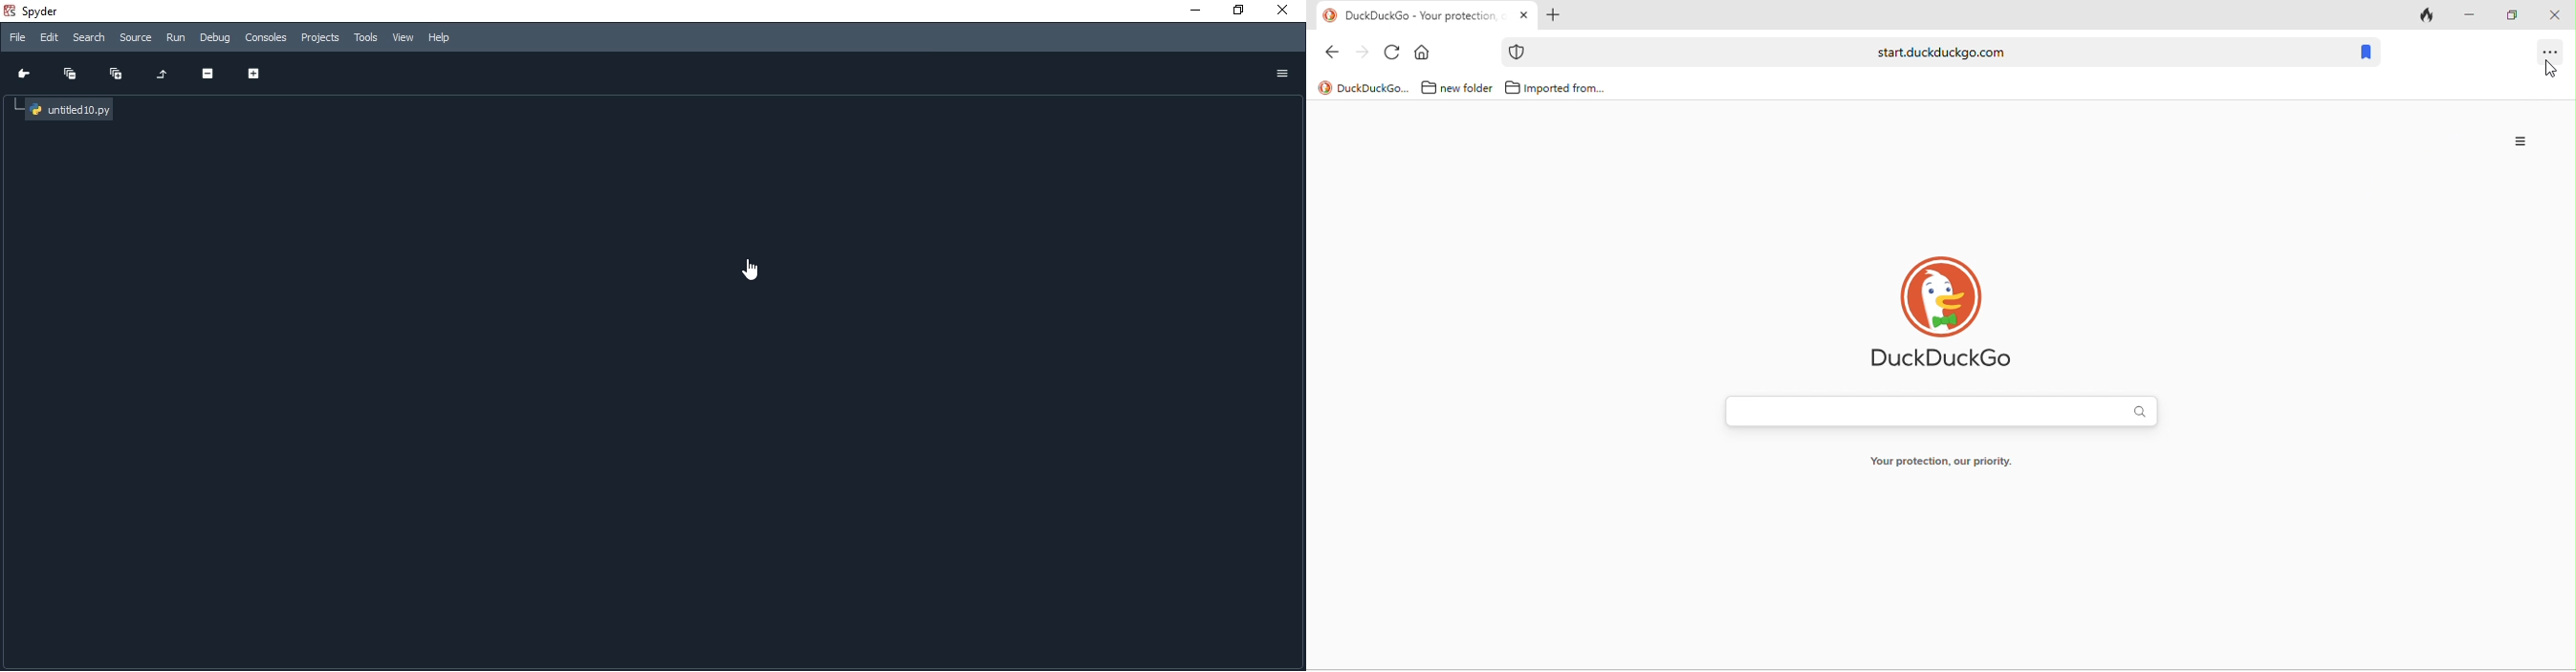 The height and width of the screenshot is (672, 2576). I want to click on Restore original tree layout, so click(161, 75).